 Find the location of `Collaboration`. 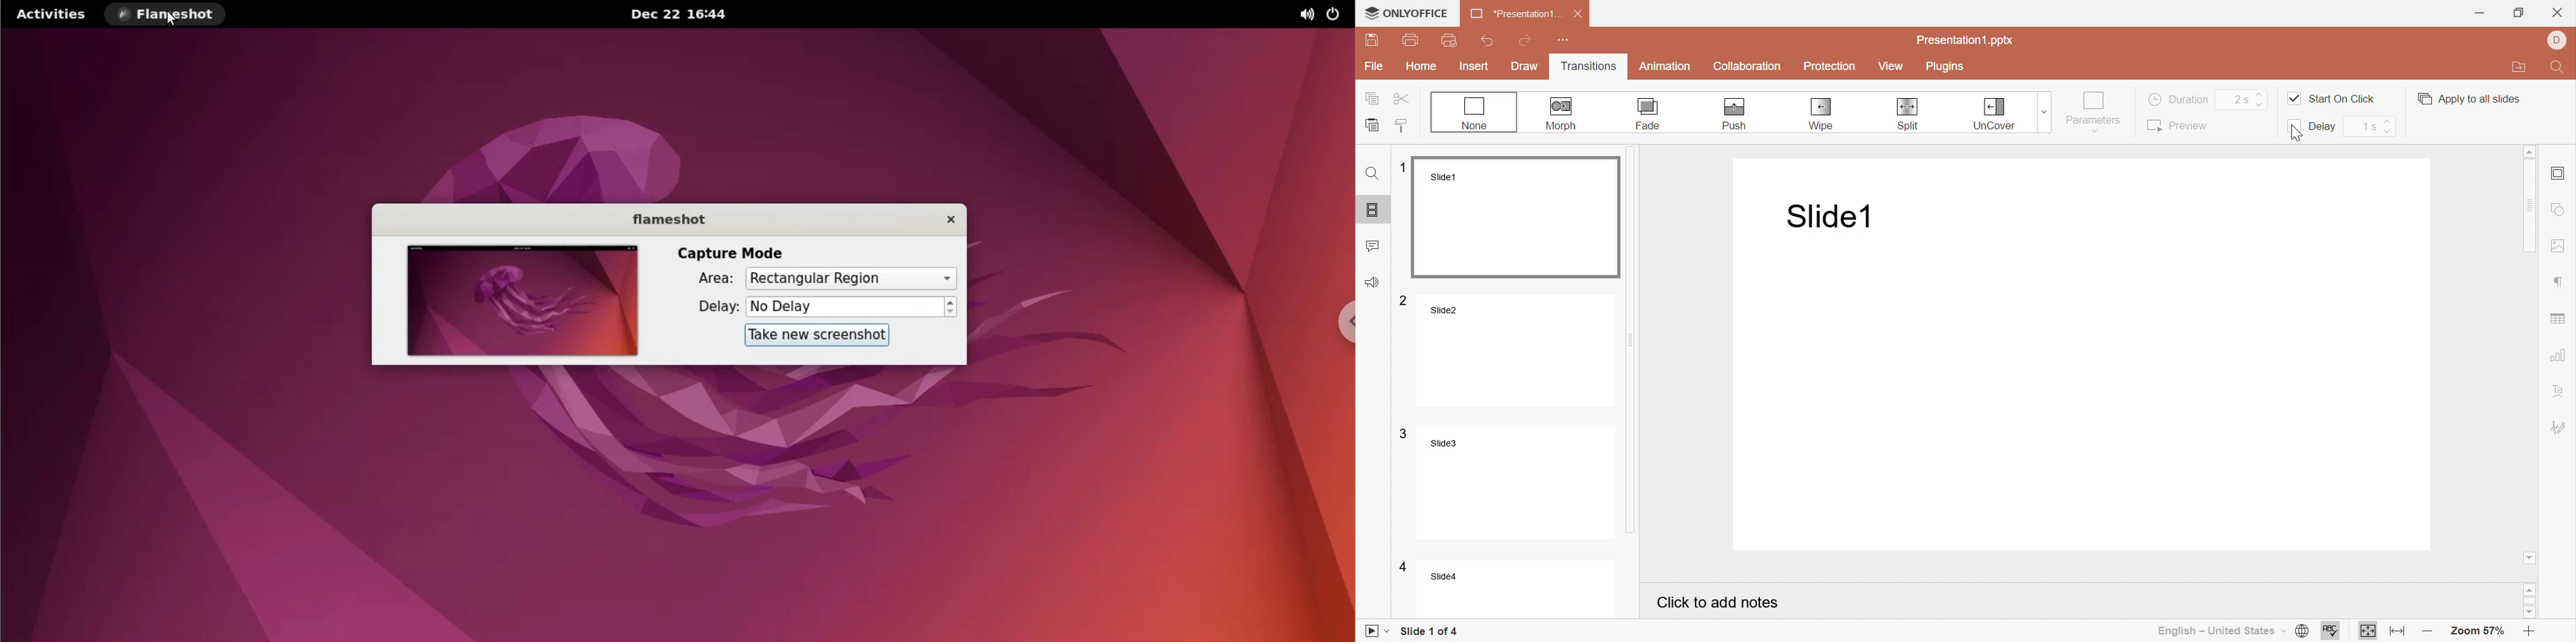

Collaboration is located at coordinates (1750, 66).